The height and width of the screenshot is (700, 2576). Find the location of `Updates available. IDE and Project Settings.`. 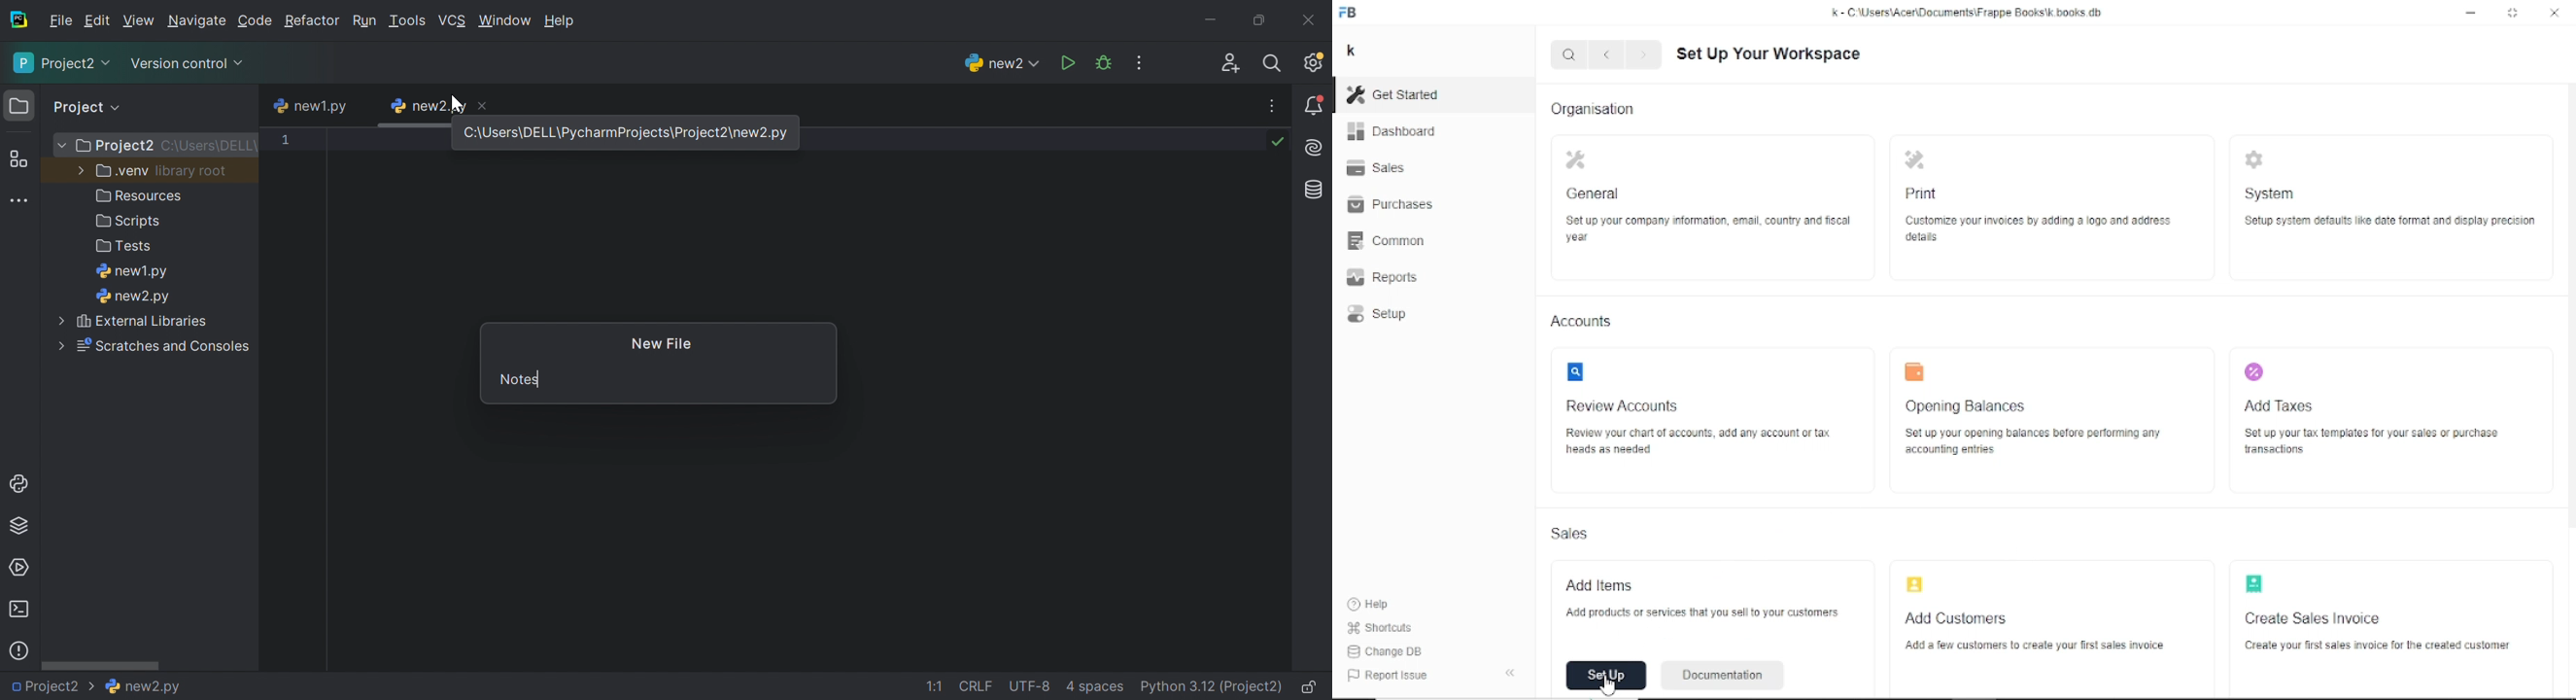

Updates available. IDE and Project Settings. is located at coordinates (1316, 64).